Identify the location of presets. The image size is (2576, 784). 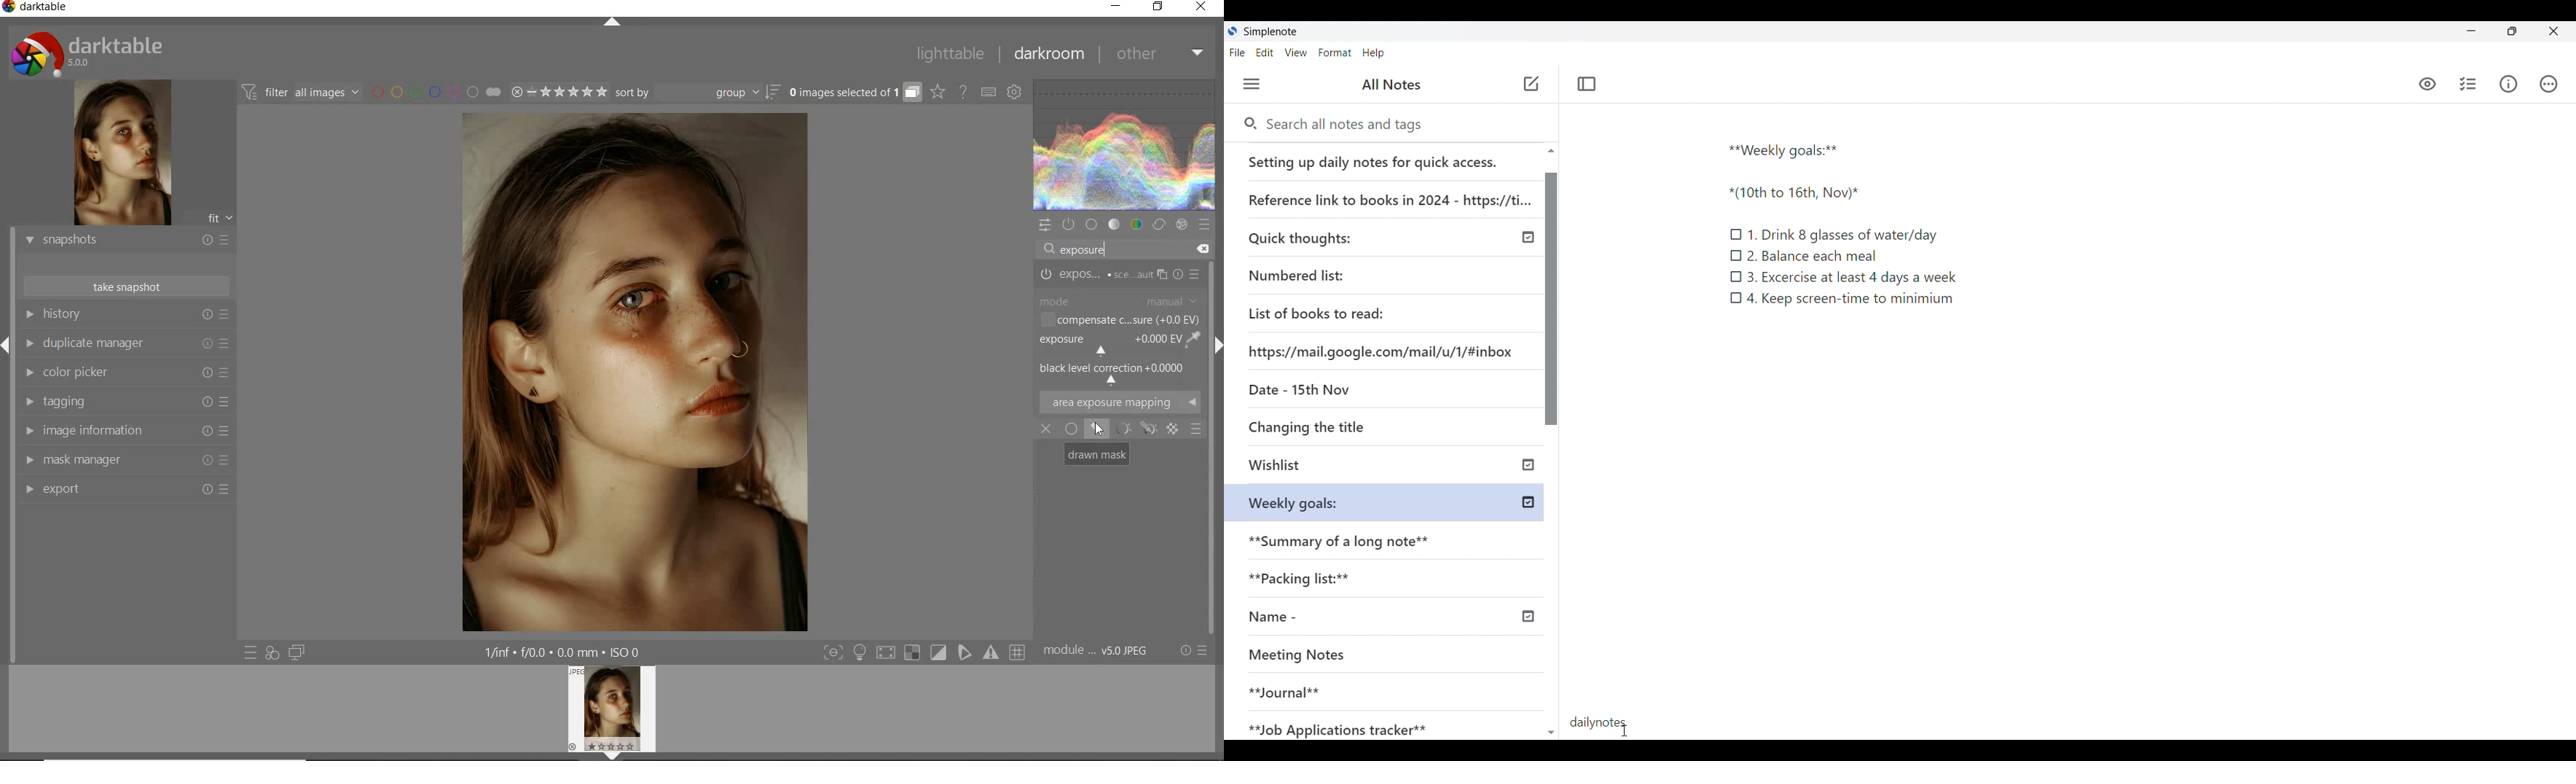
(1205, 225).